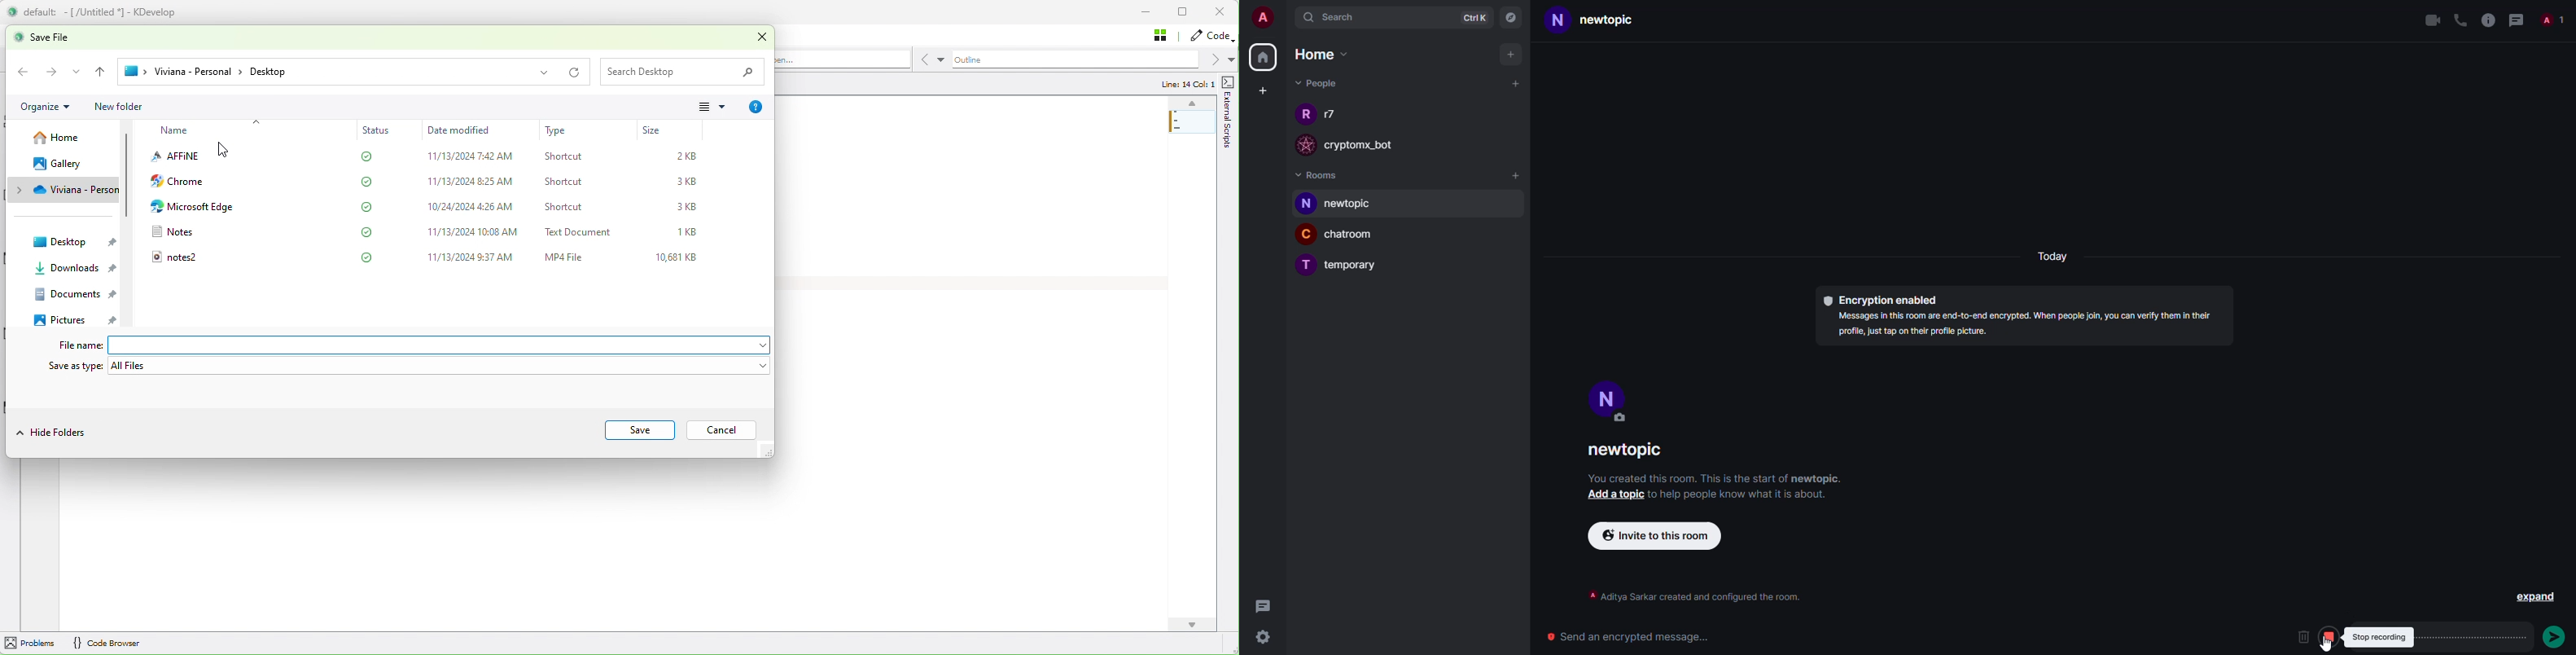 This screenshot has width=2576, height=672. I want to click on day, so click(2050, 258).